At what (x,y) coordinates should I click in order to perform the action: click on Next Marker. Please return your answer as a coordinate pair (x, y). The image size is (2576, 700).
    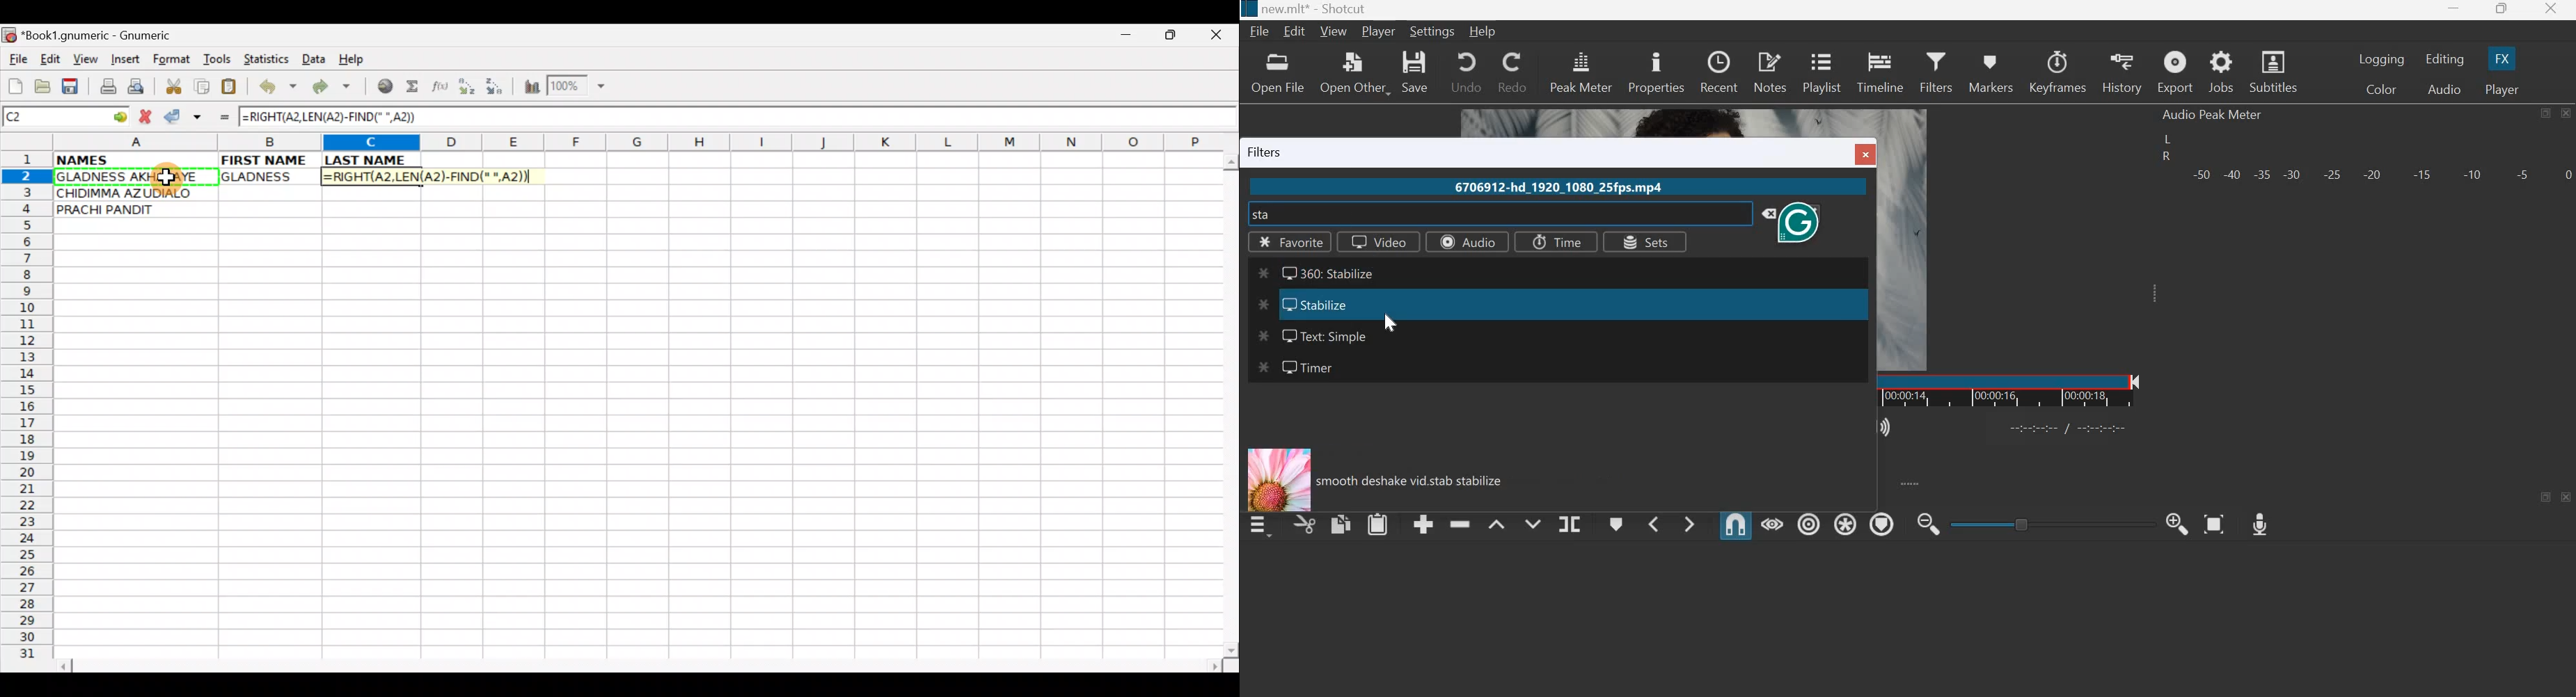
    Looking at the image, I should click on (1689, 524).